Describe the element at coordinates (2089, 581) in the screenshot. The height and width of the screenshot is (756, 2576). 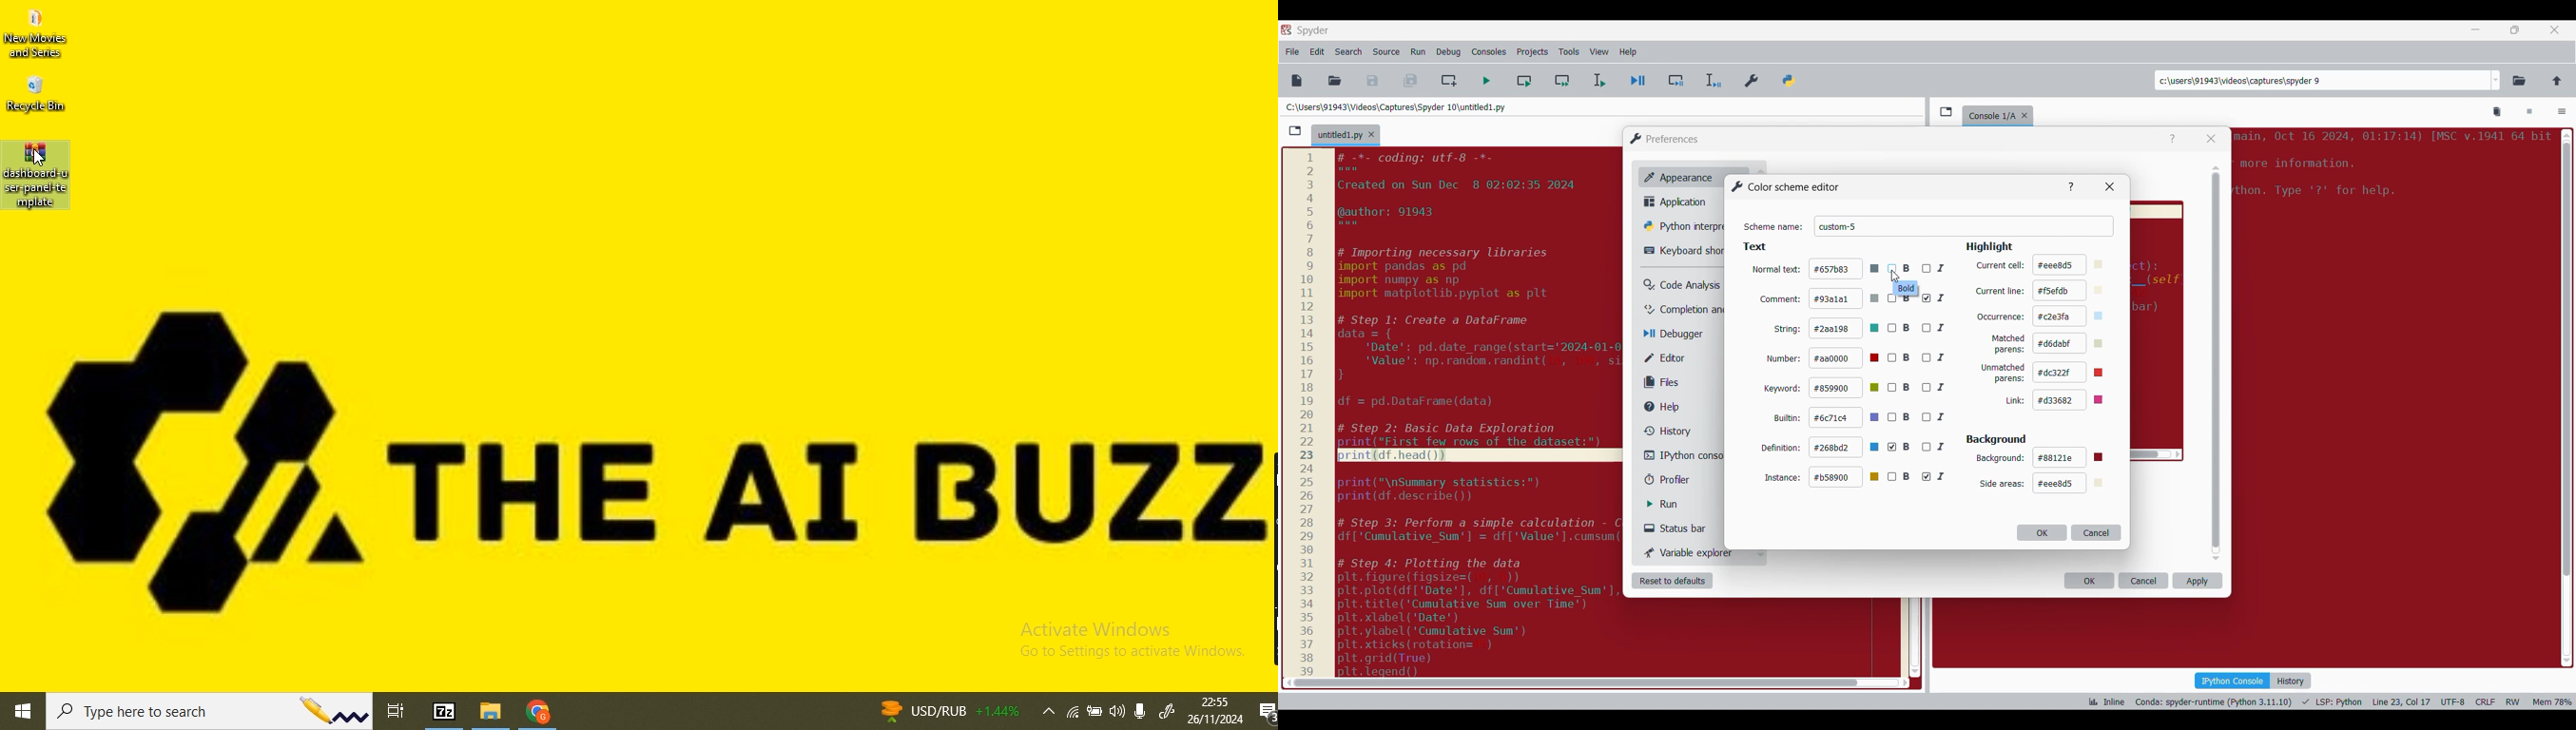
I see `OK` at that location.